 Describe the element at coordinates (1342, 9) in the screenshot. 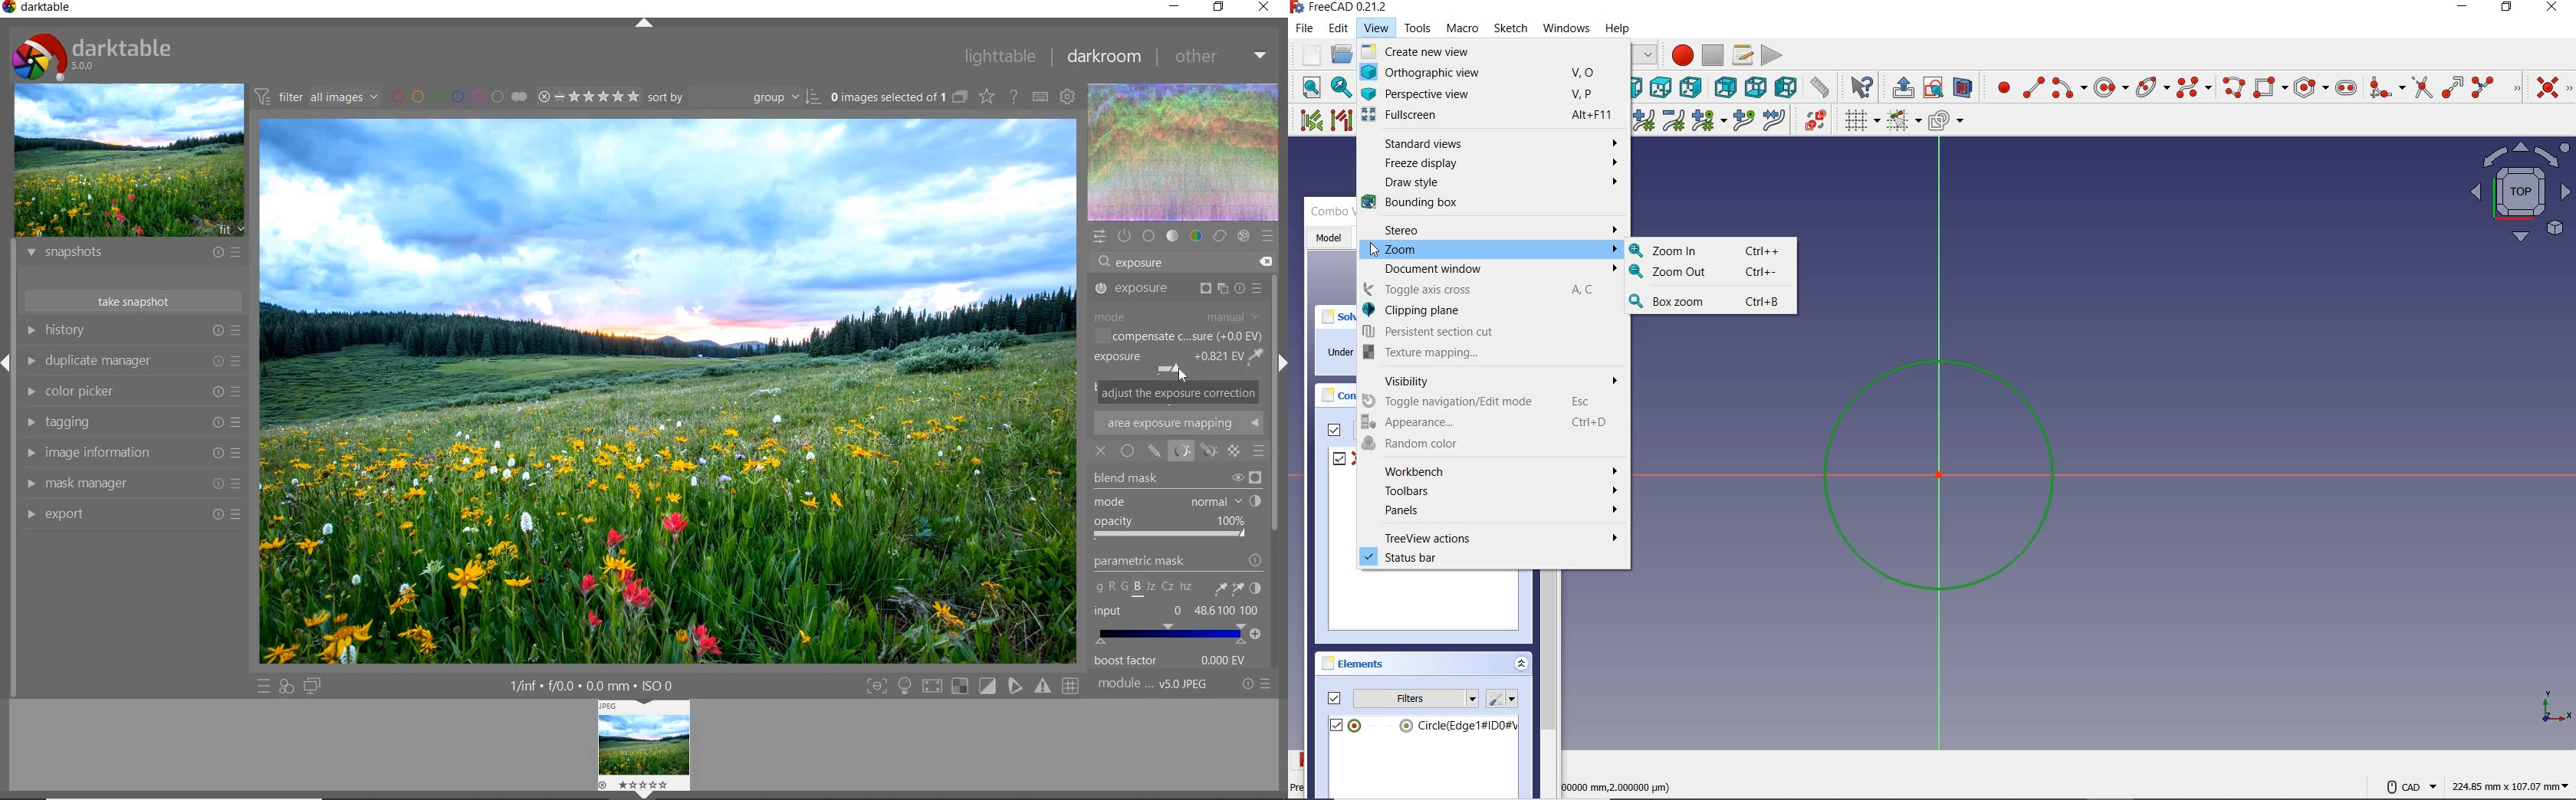

I see `system name` at that location.